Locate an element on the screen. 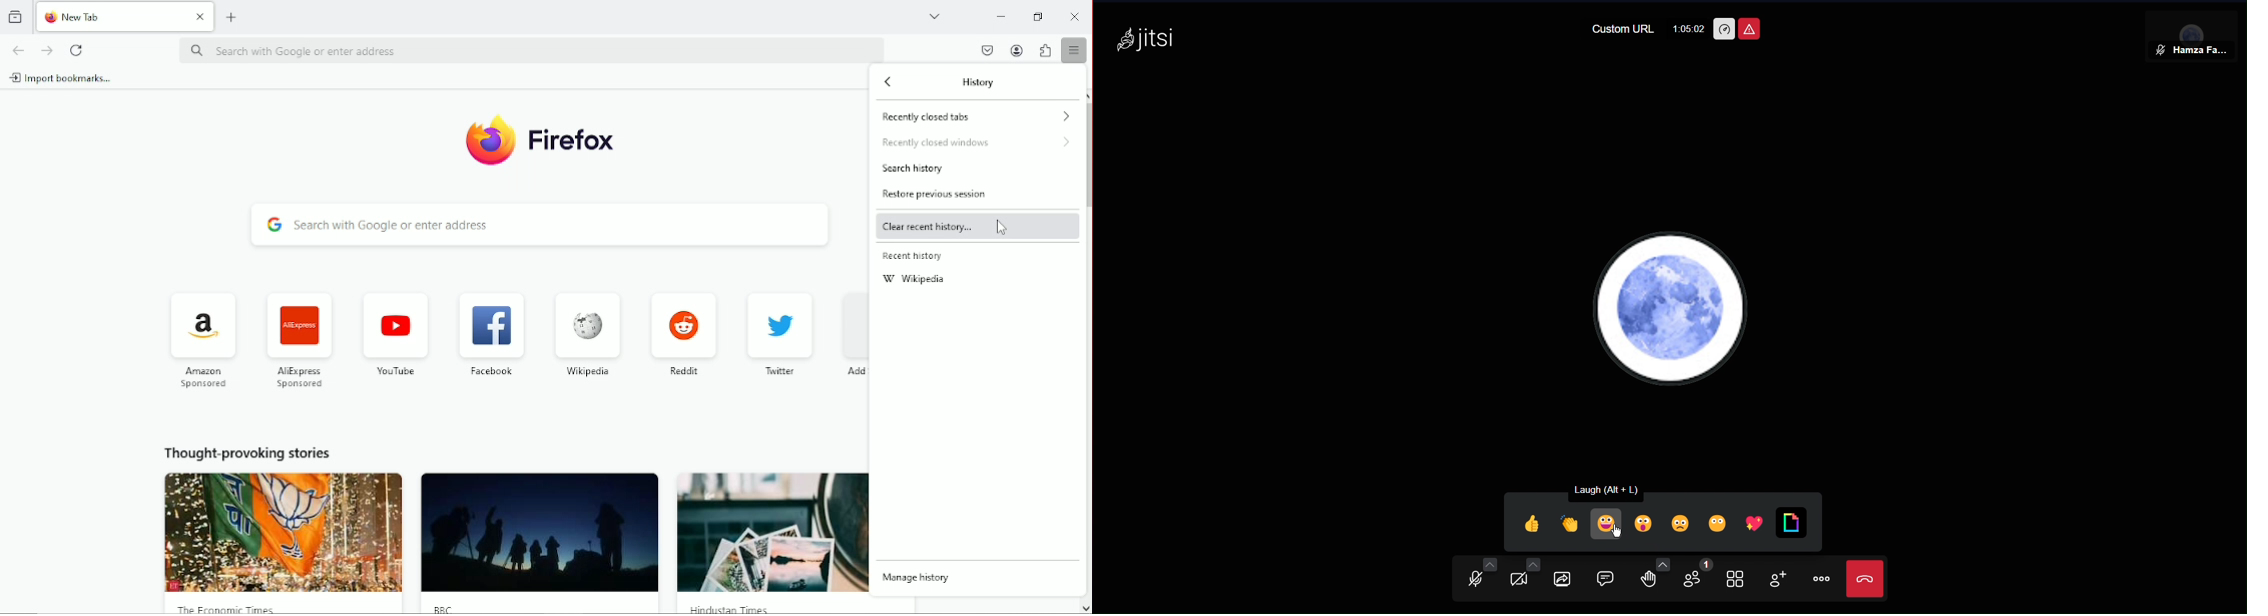 This screenshot has height=616, width=2268. Share Screen is located at coordinates (1569, 580).